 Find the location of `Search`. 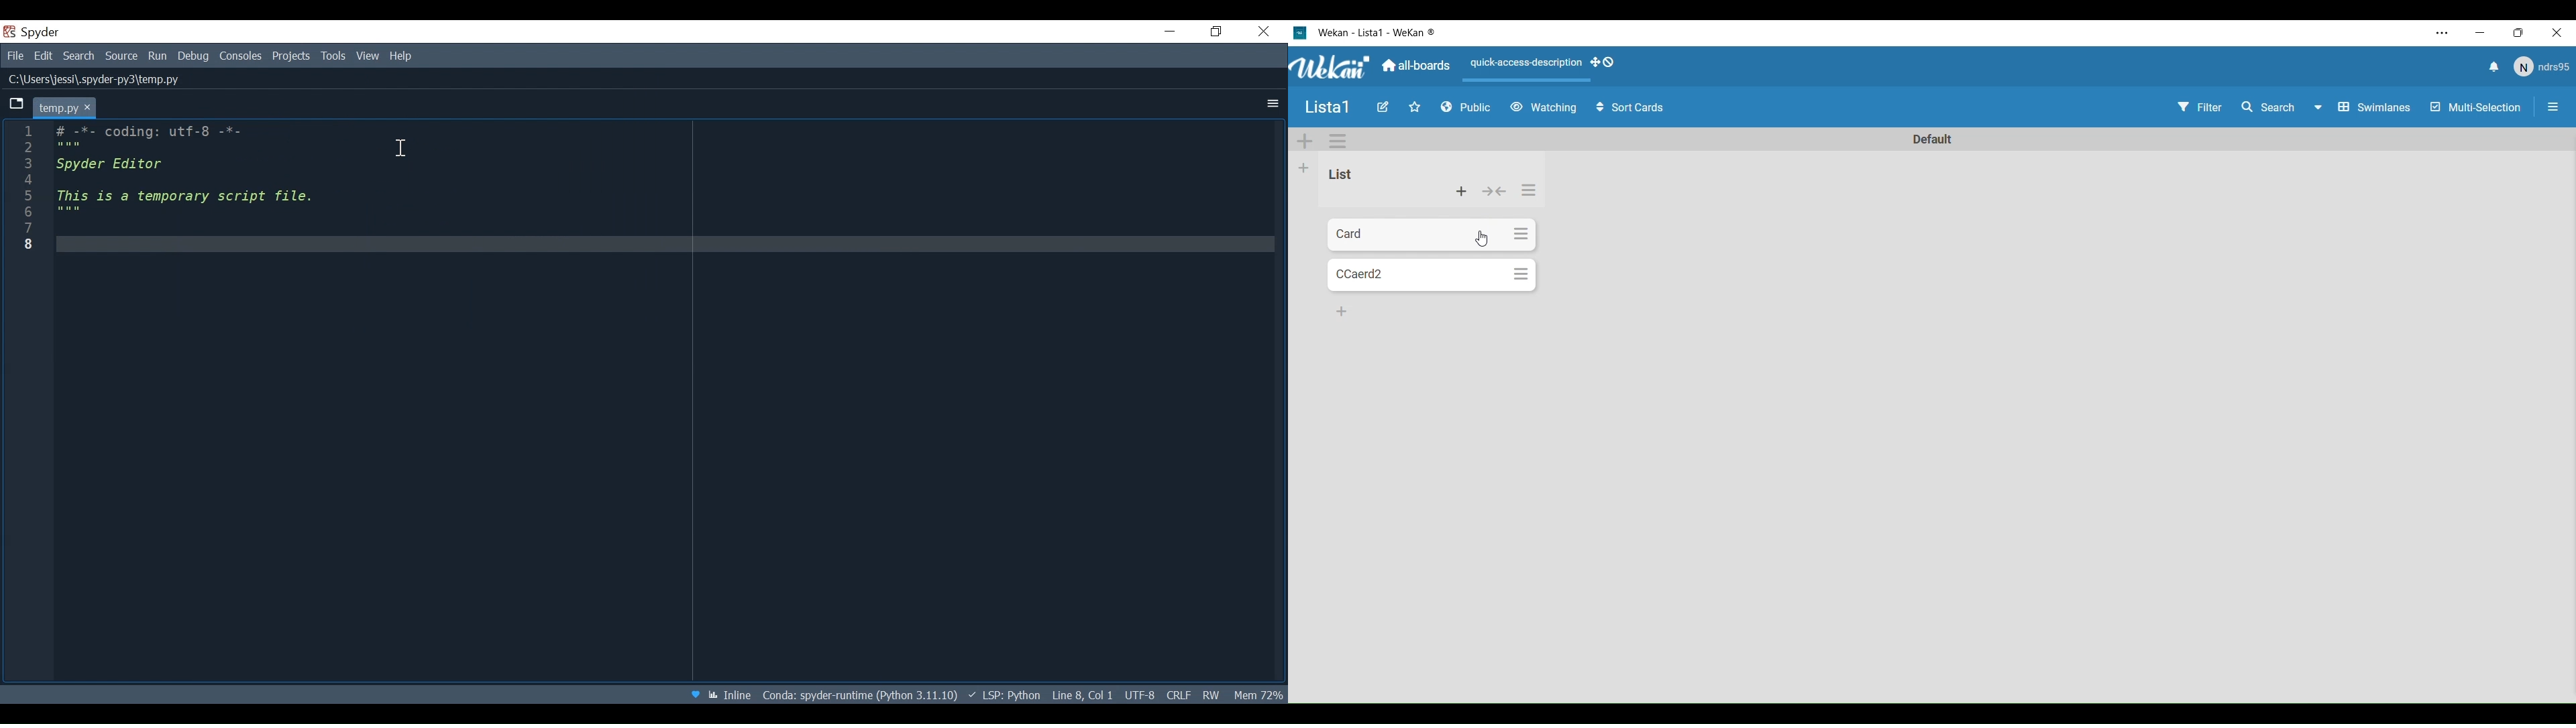

Search is located at coordinates (2281, 107).